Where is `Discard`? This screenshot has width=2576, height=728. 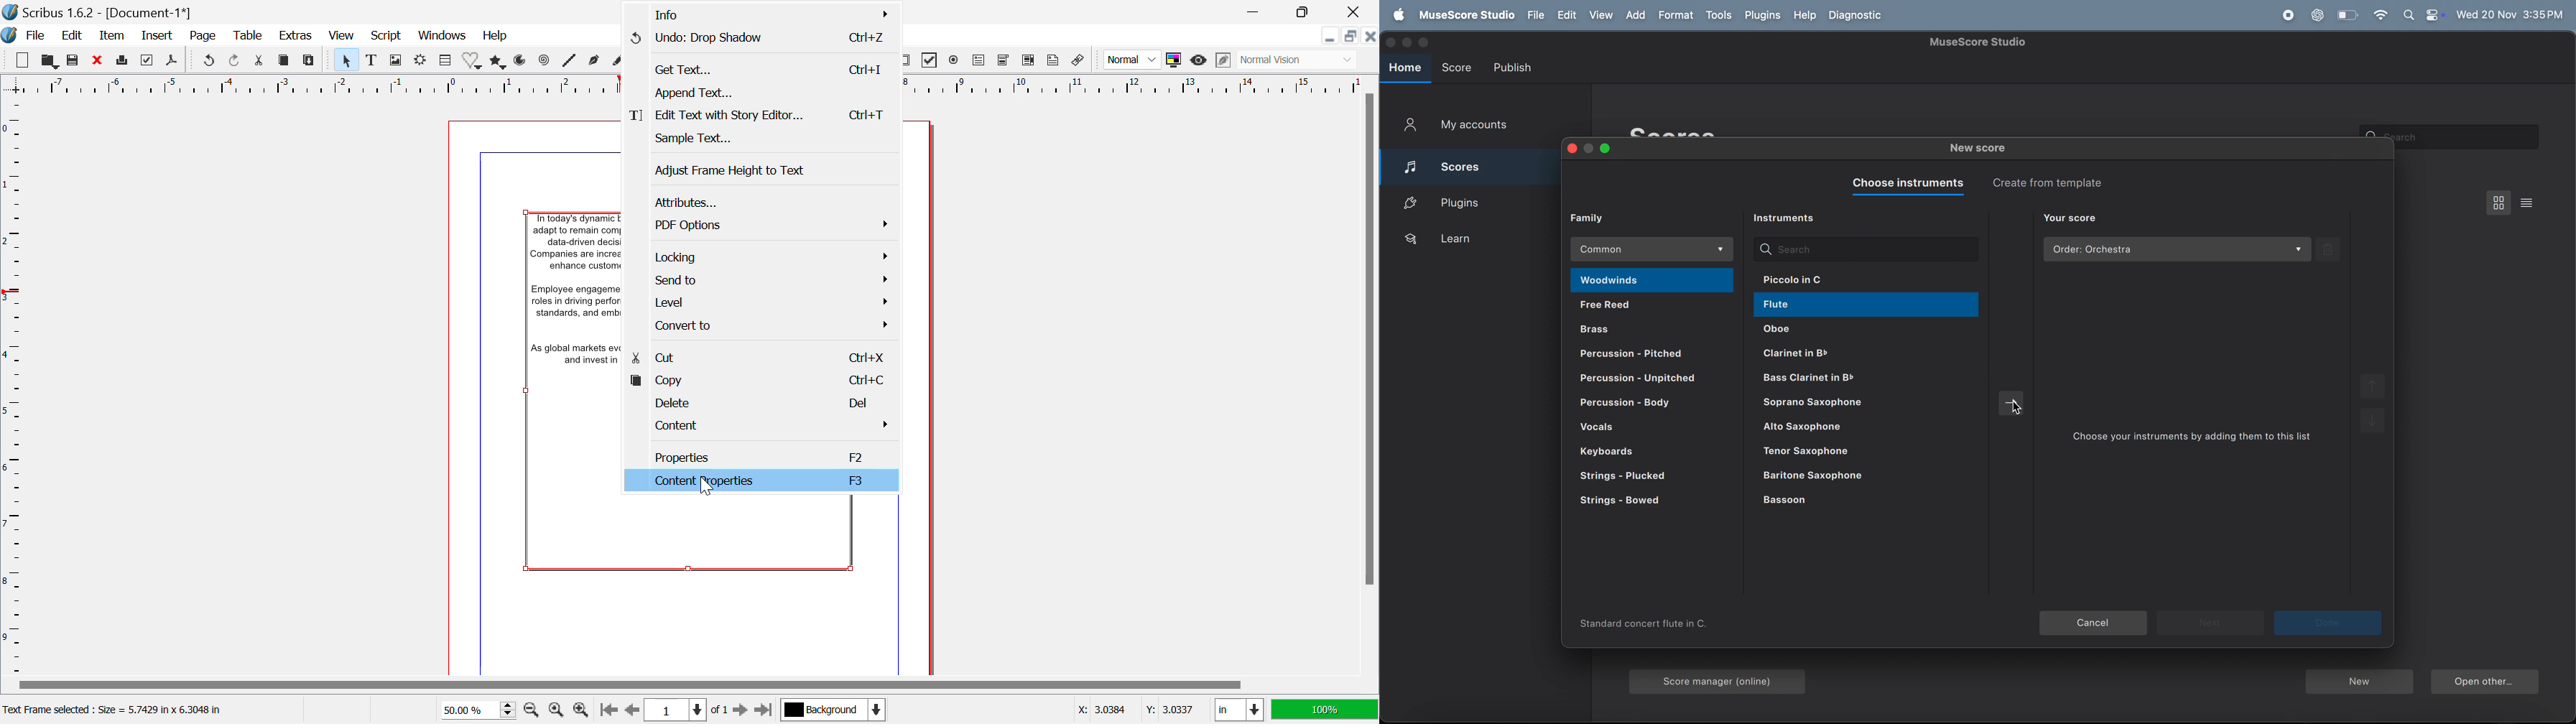 Discard is located at coordinates (98, 60).